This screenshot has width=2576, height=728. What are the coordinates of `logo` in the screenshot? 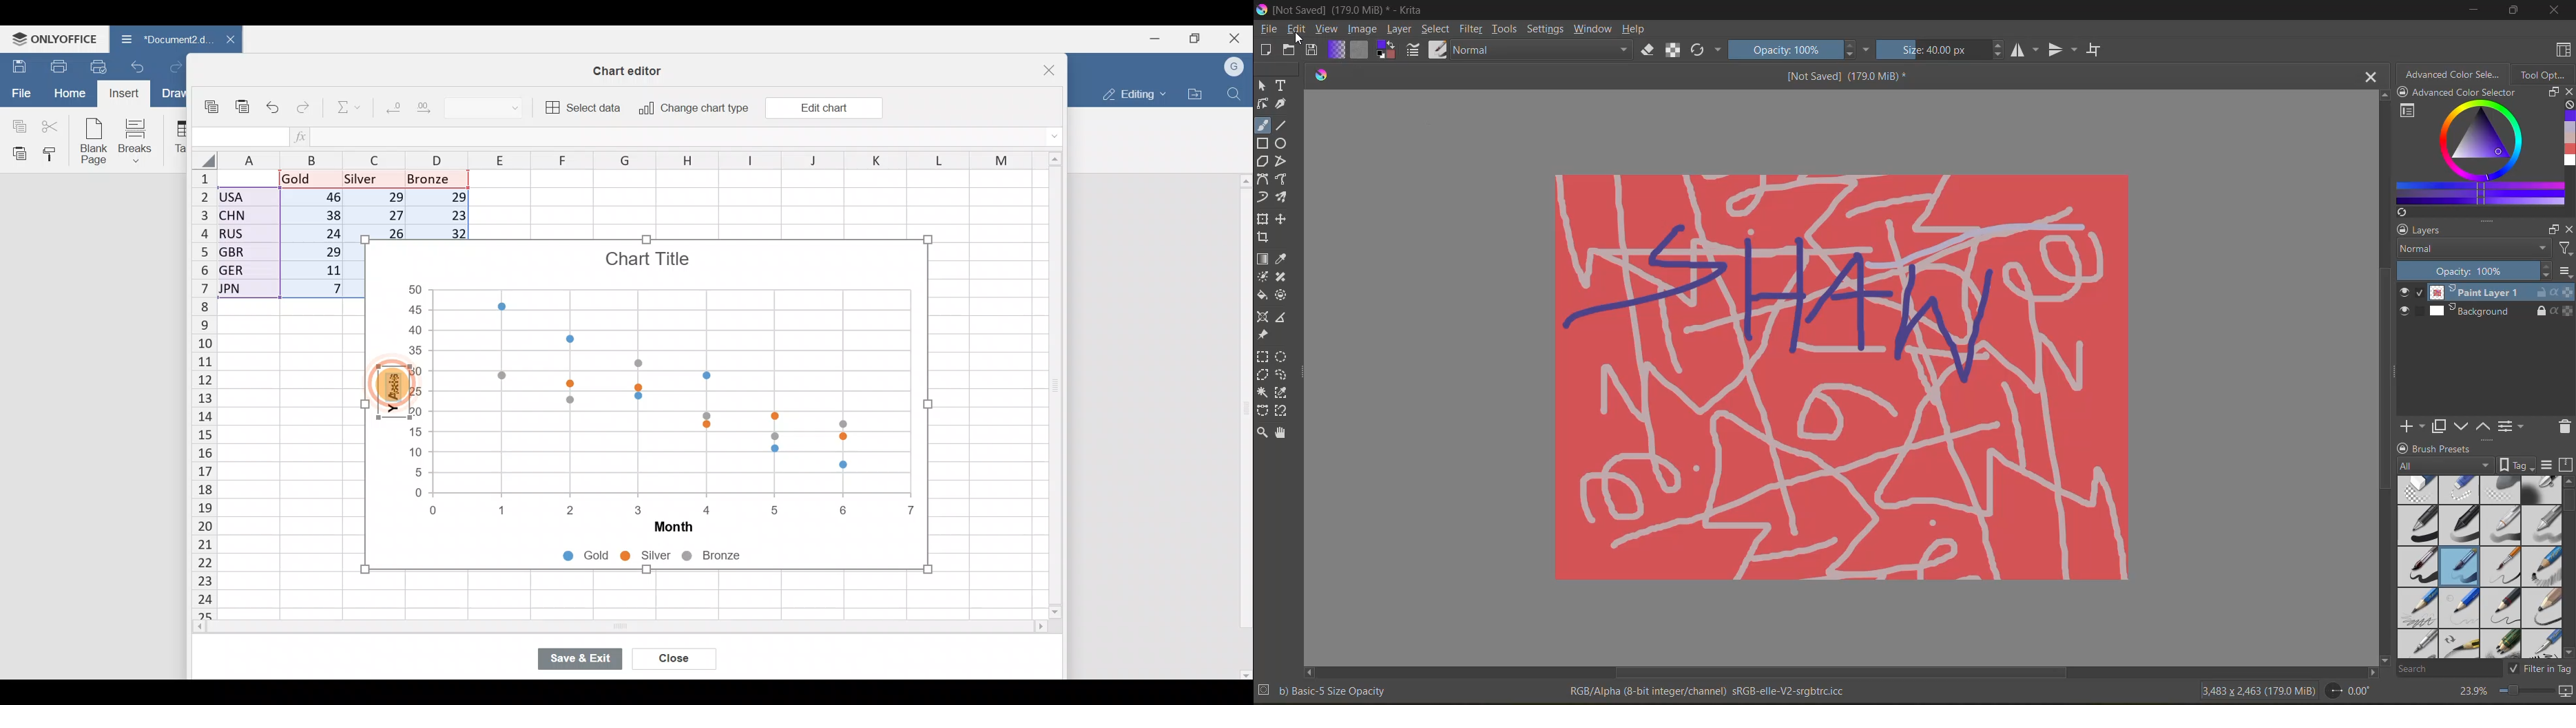 It's located at (1323, 76).